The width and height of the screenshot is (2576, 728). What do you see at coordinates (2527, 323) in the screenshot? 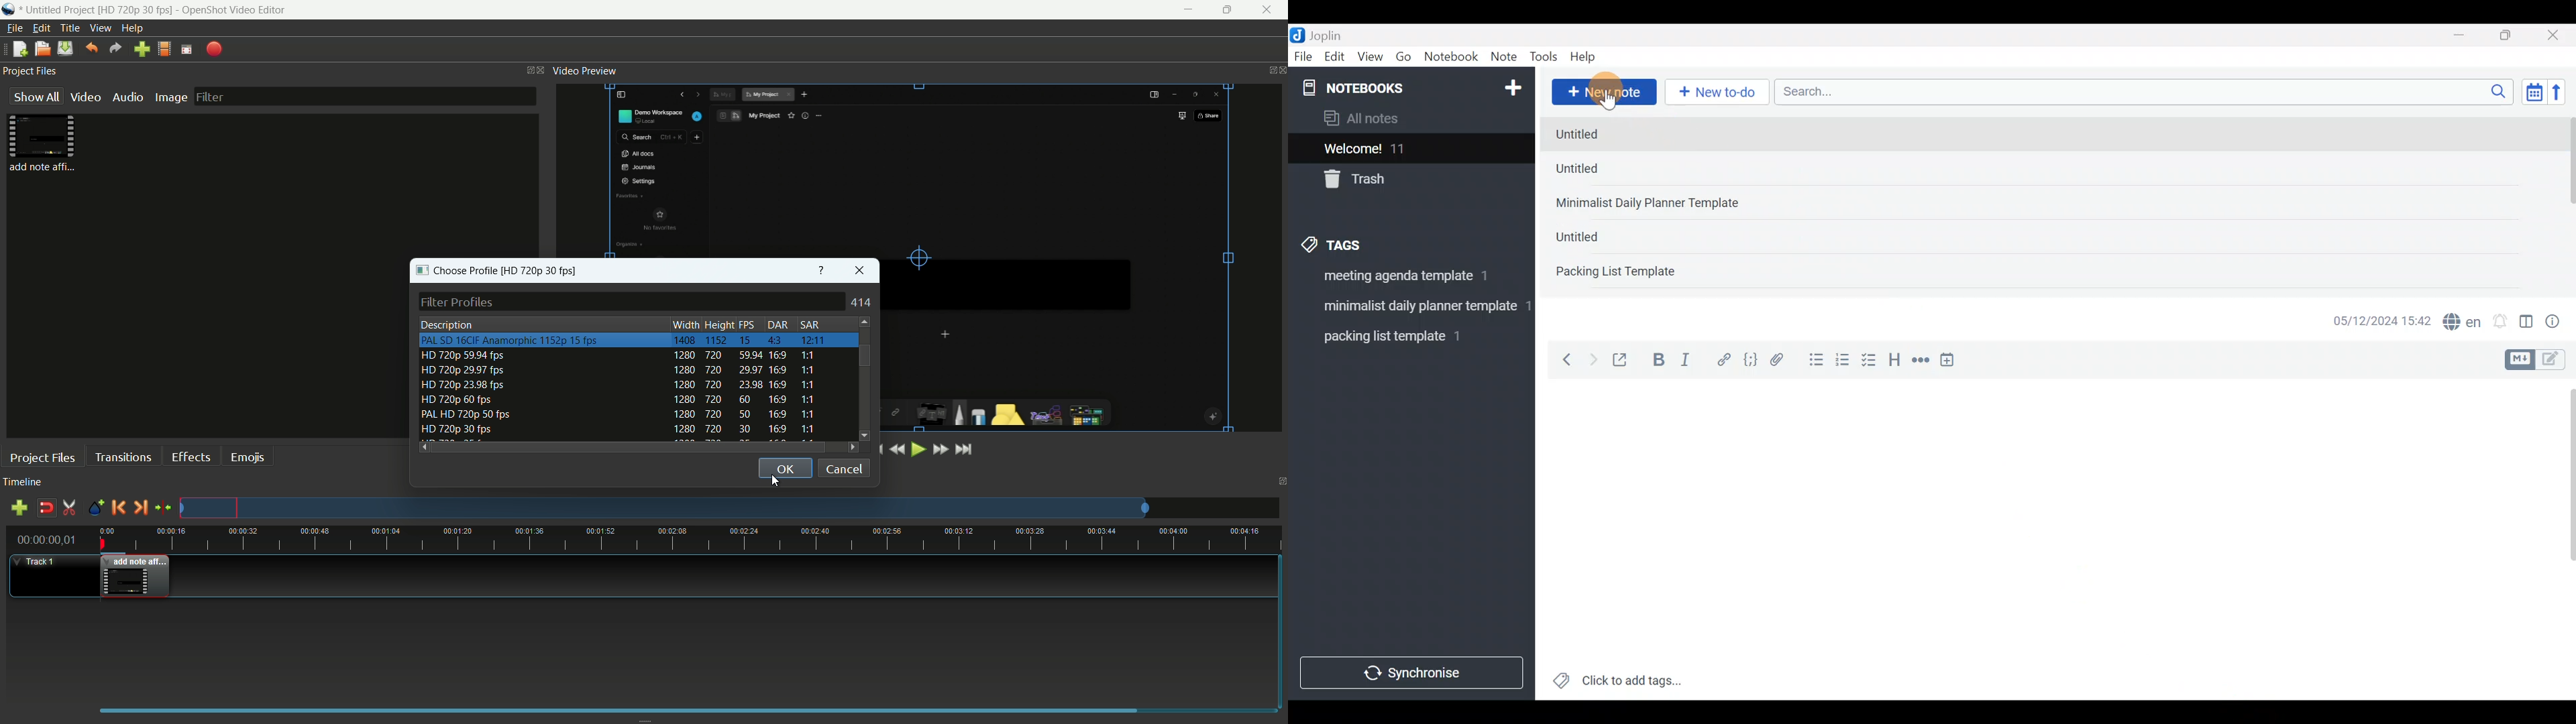
I see `Toggle editor layout` at bounding box center [2527, 323].